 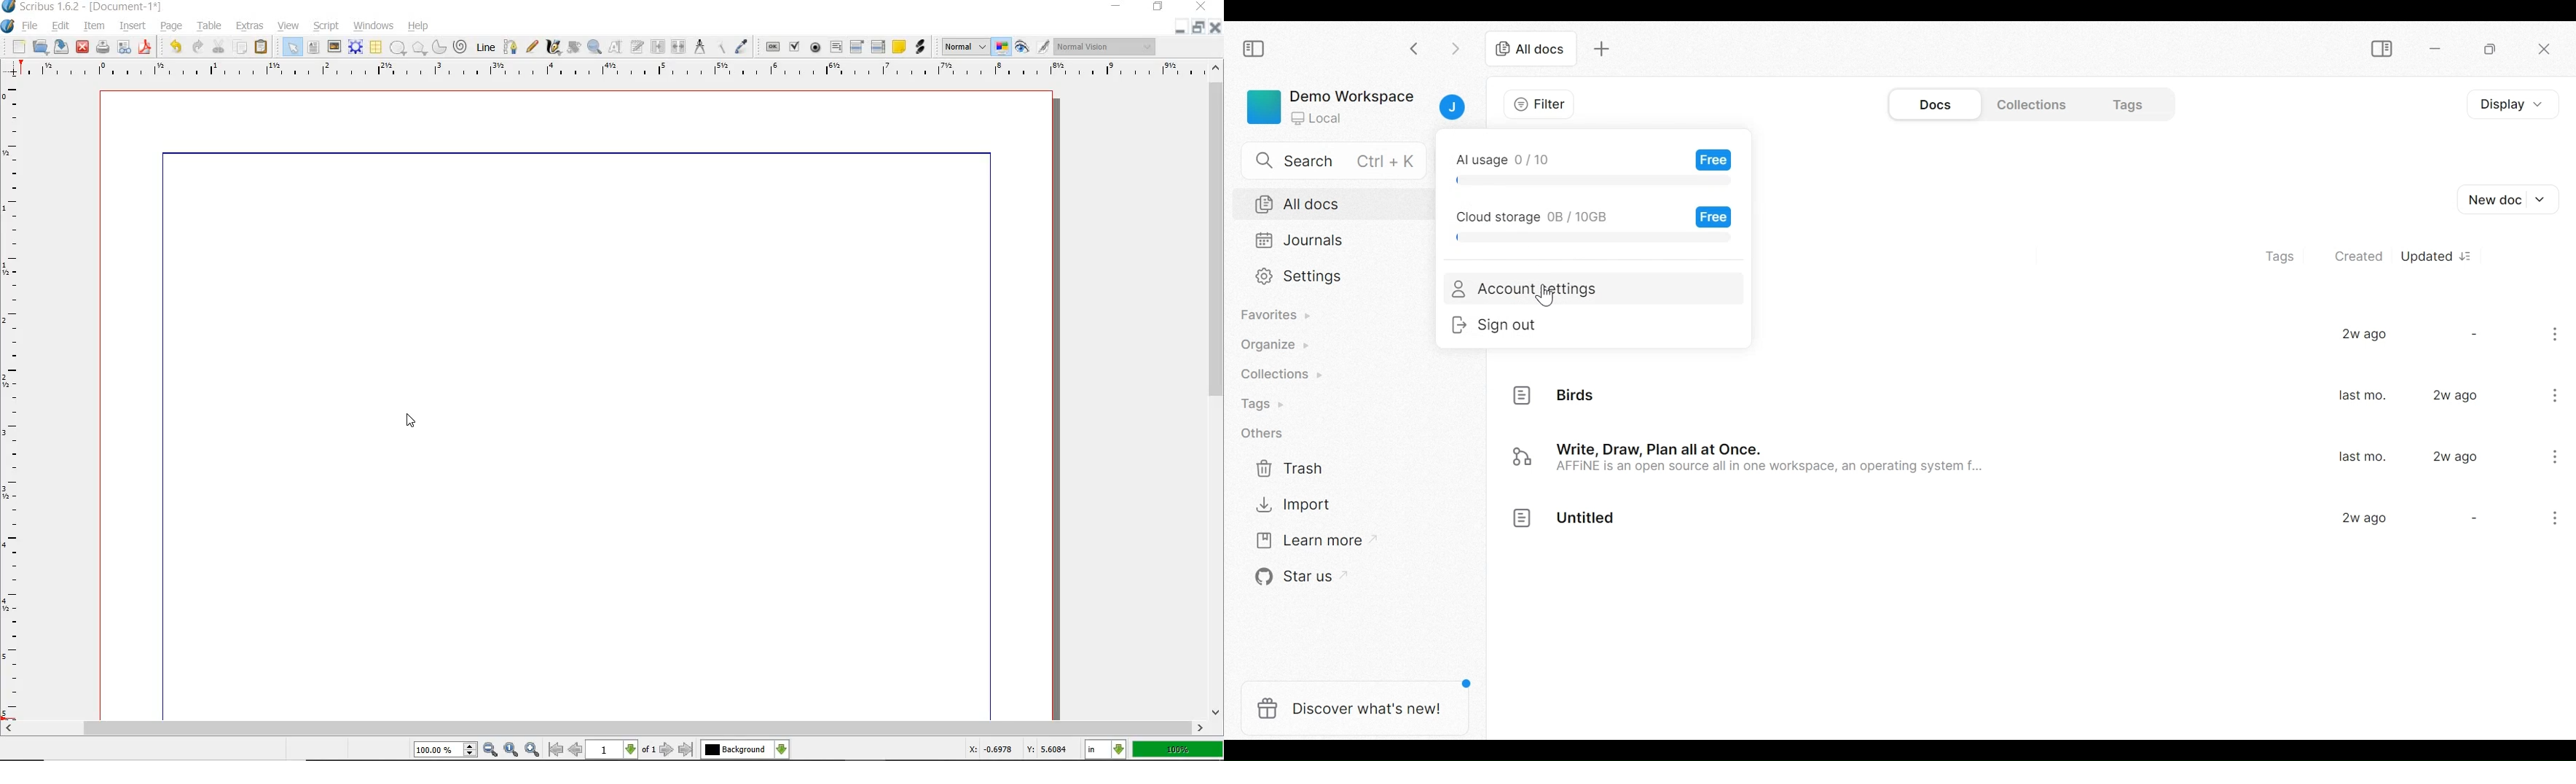 What do you see at coordinates (794, 46) in the screenshot?
I see `PDF CHECK BOX` at bounding box center [794, 46].